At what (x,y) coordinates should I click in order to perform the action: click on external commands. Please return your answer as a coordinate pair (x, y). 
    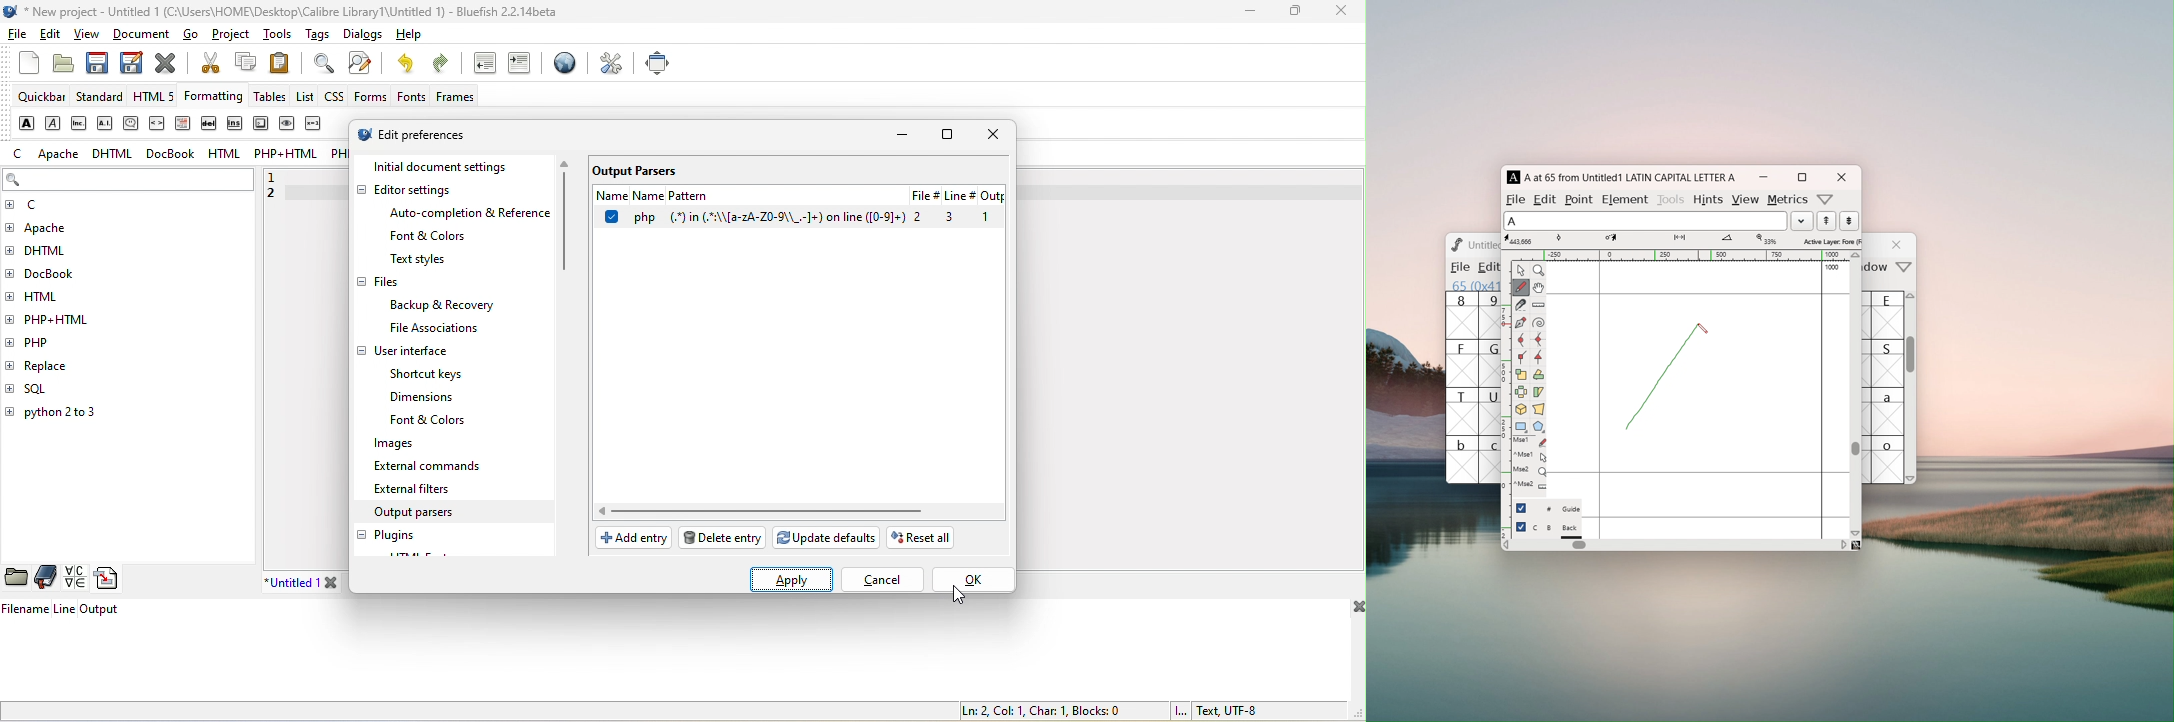
    Looking at the image, I should click on (433, 467).